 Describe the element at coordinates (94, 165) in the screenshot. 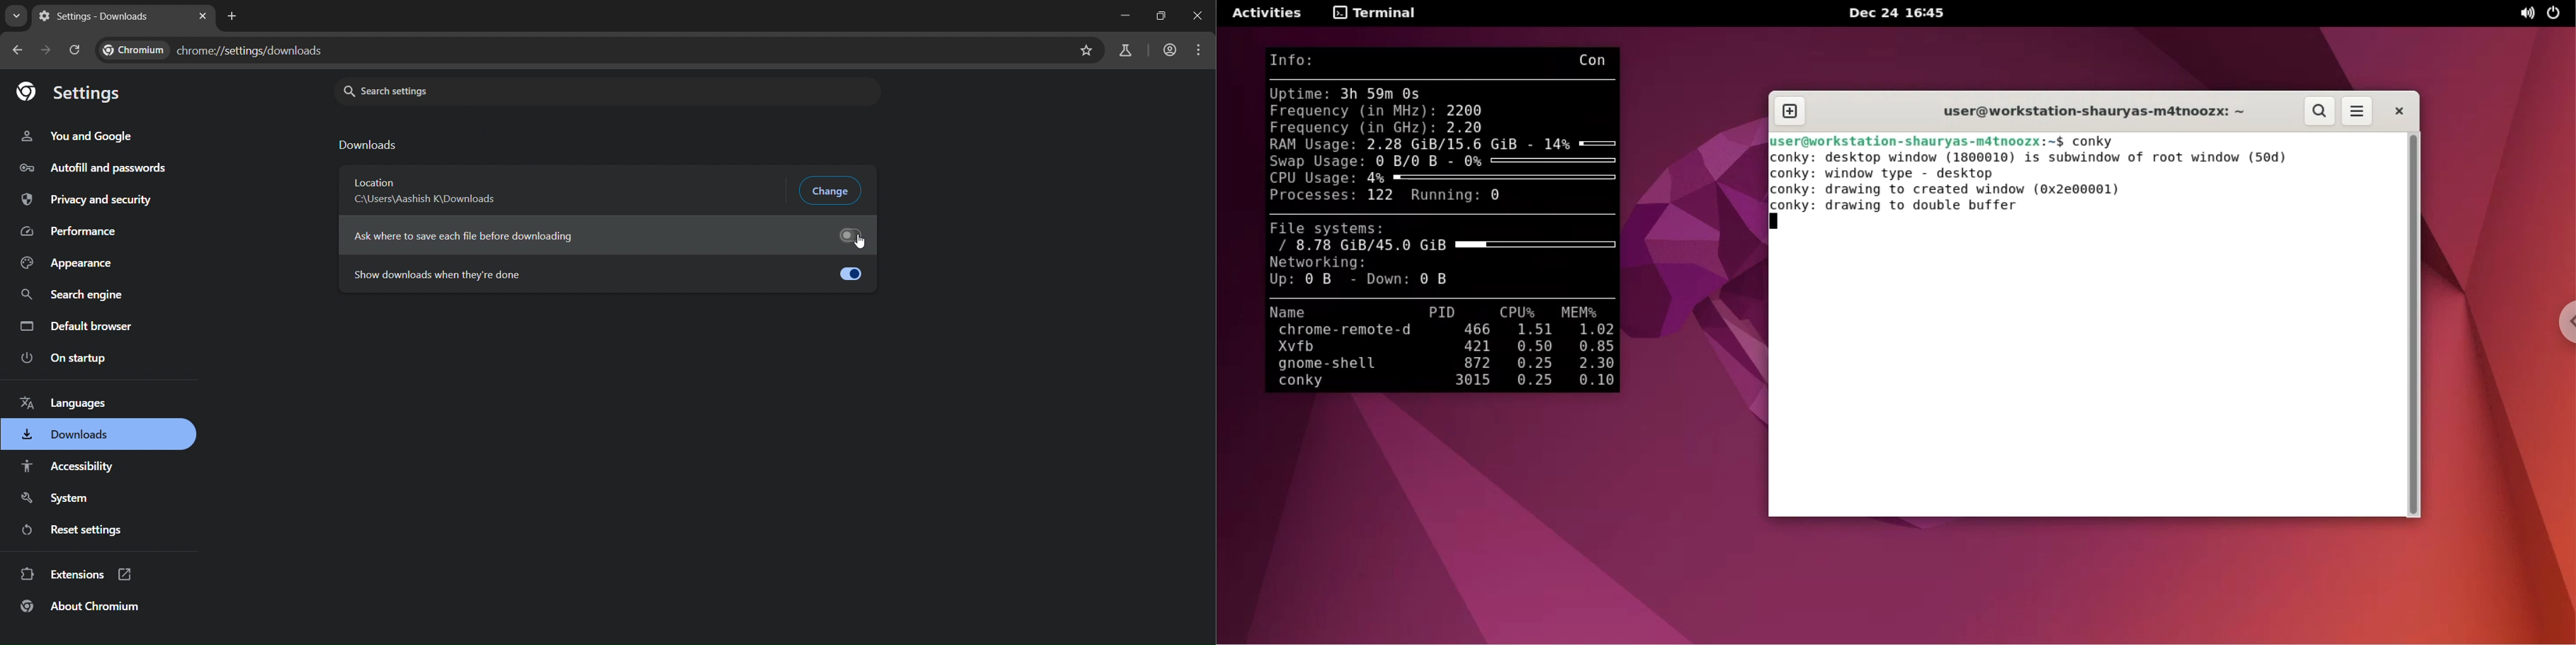

I see `autofill and passwords` at that location.